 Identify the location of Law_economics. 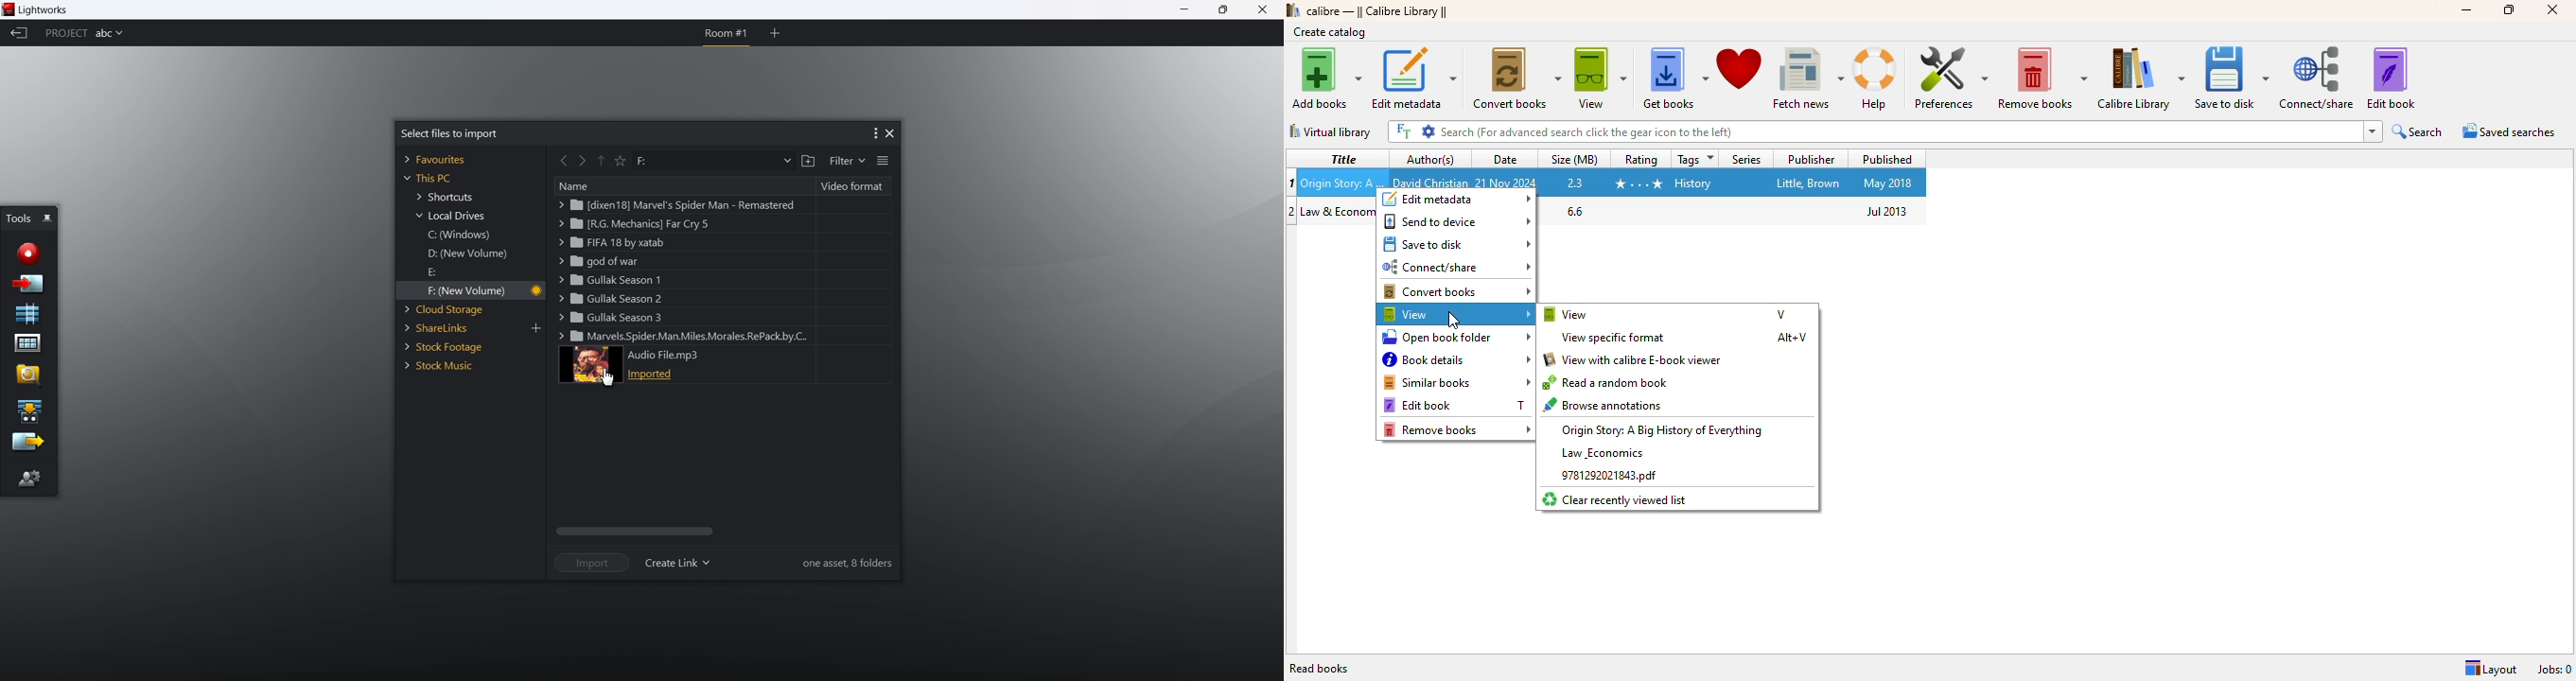
(1601, 452).